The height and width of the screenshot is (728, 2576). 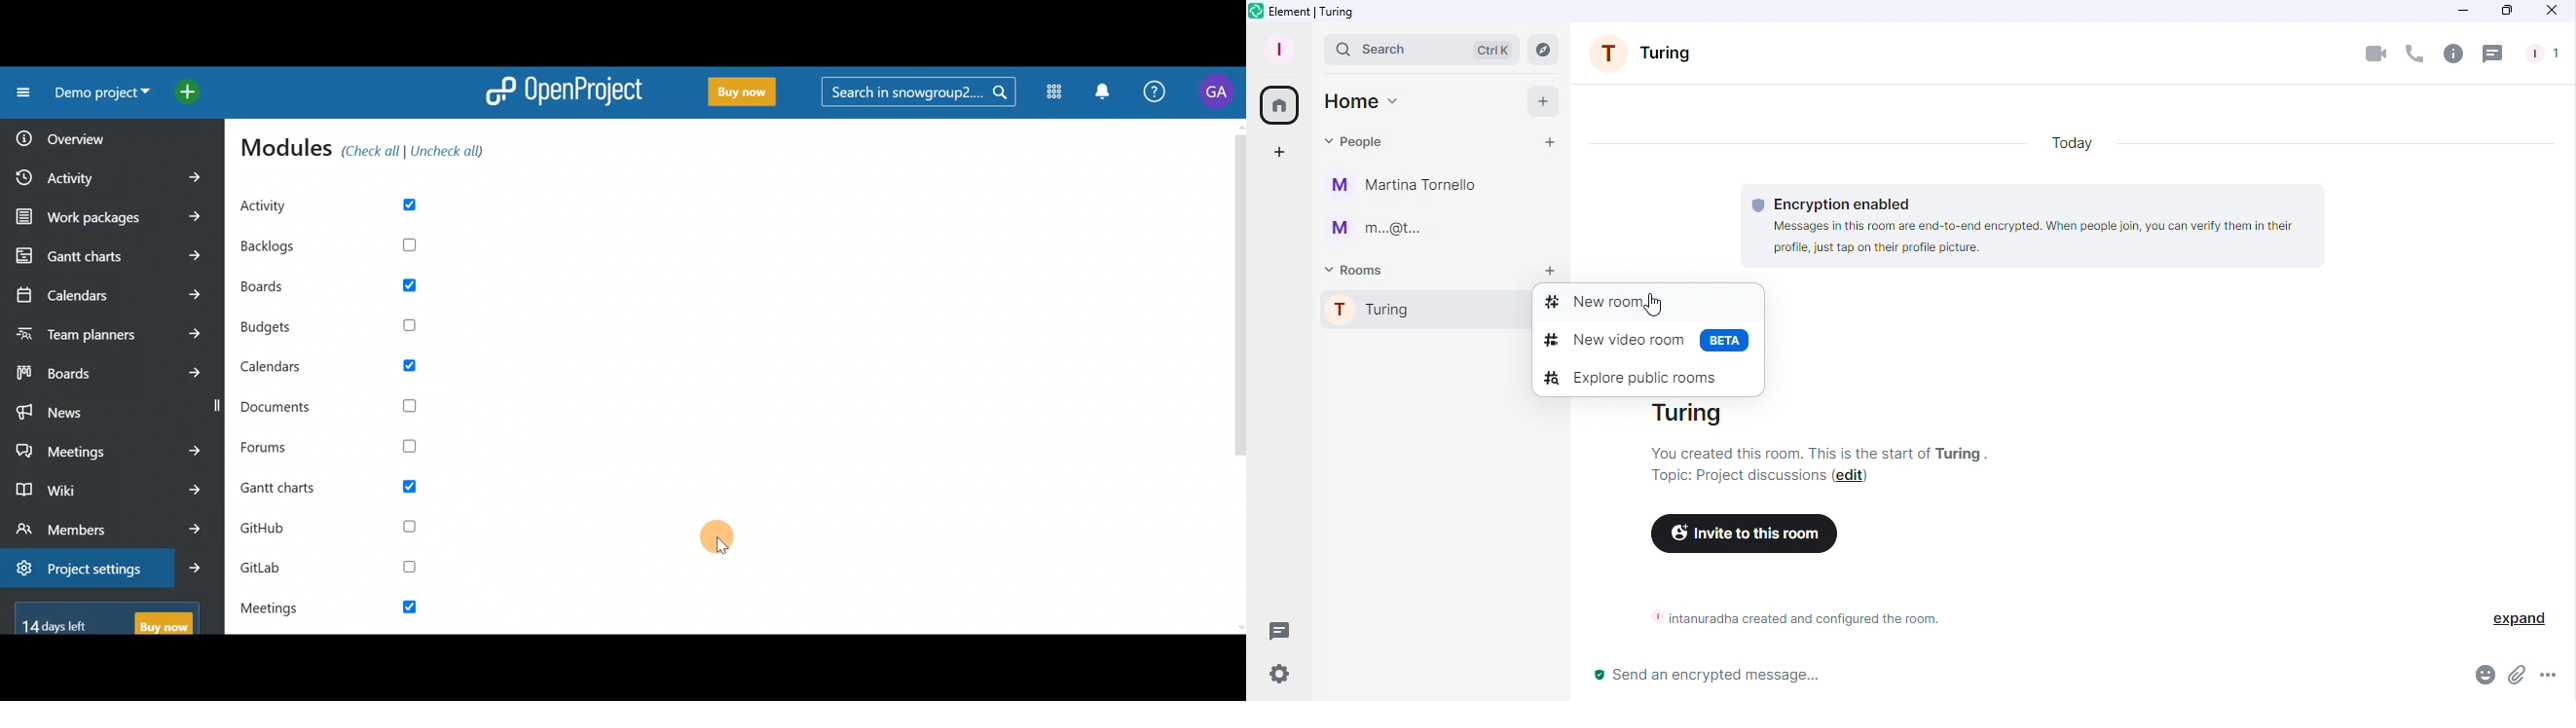 I want to click on Buy now, so click(x=744, y=94).